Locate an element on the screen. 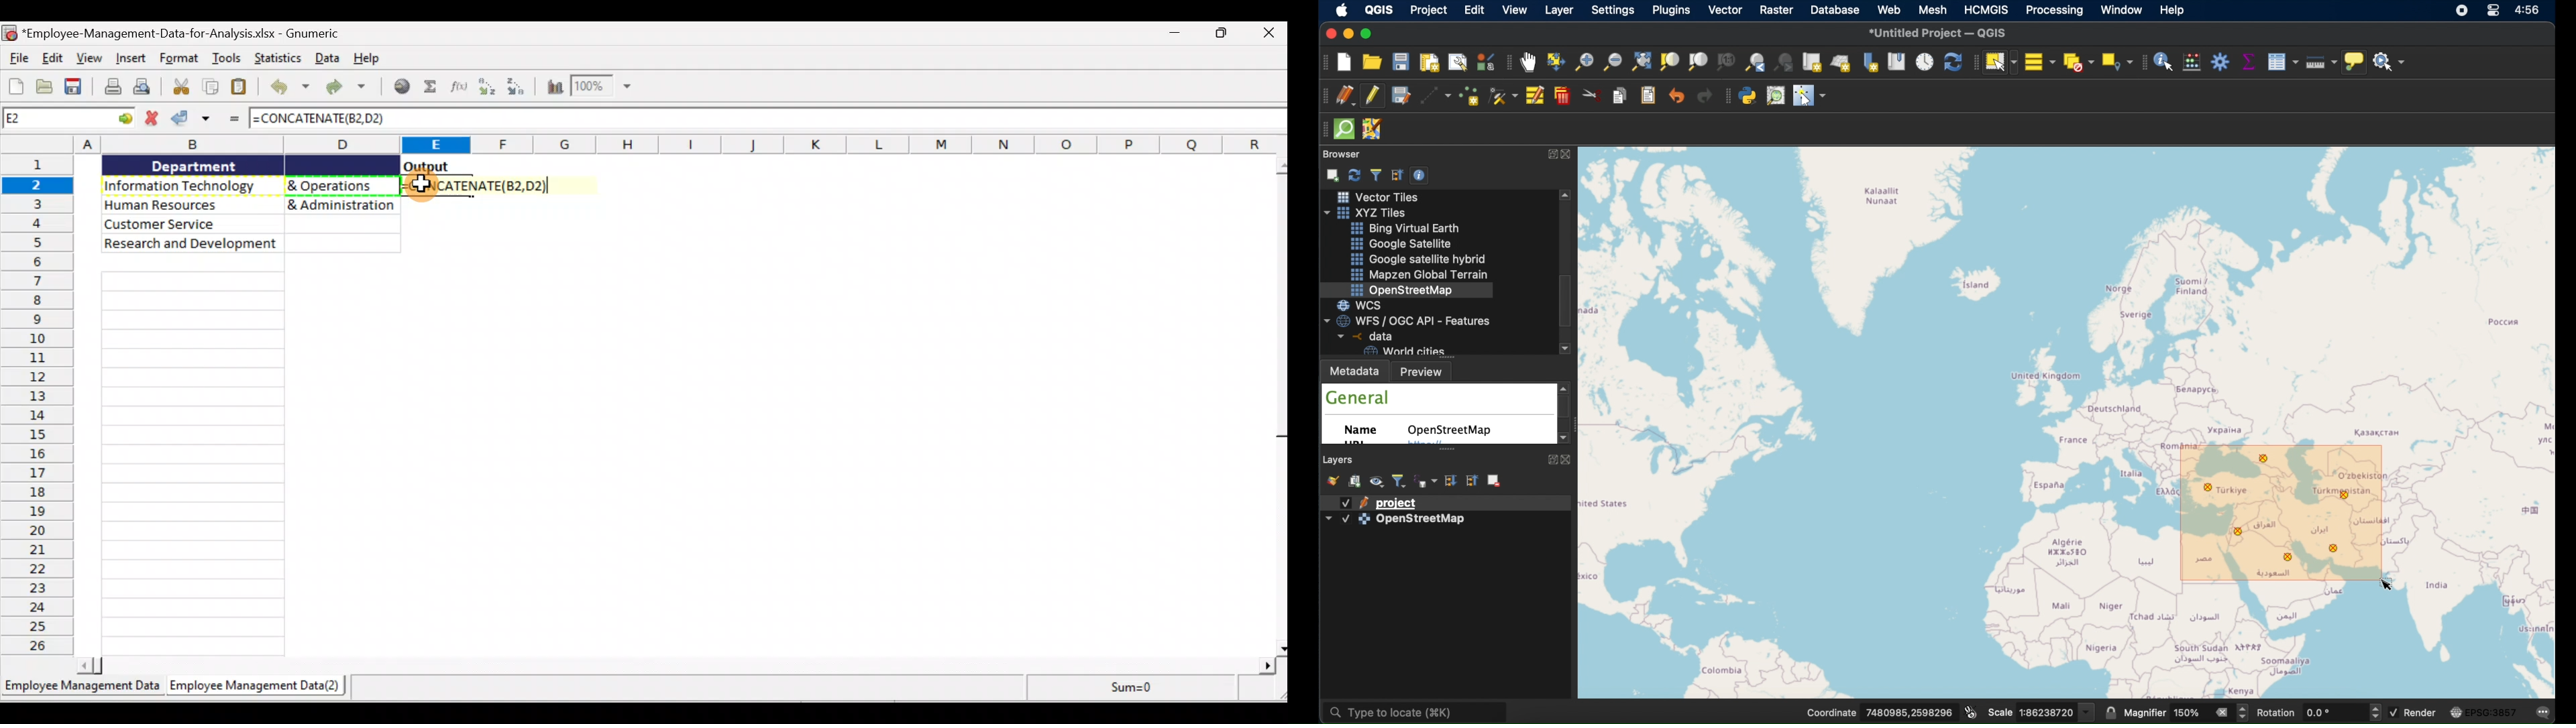 The height and width of the screenshot is (728, 2576). manage map themes is located at coordinates (1379, 483).